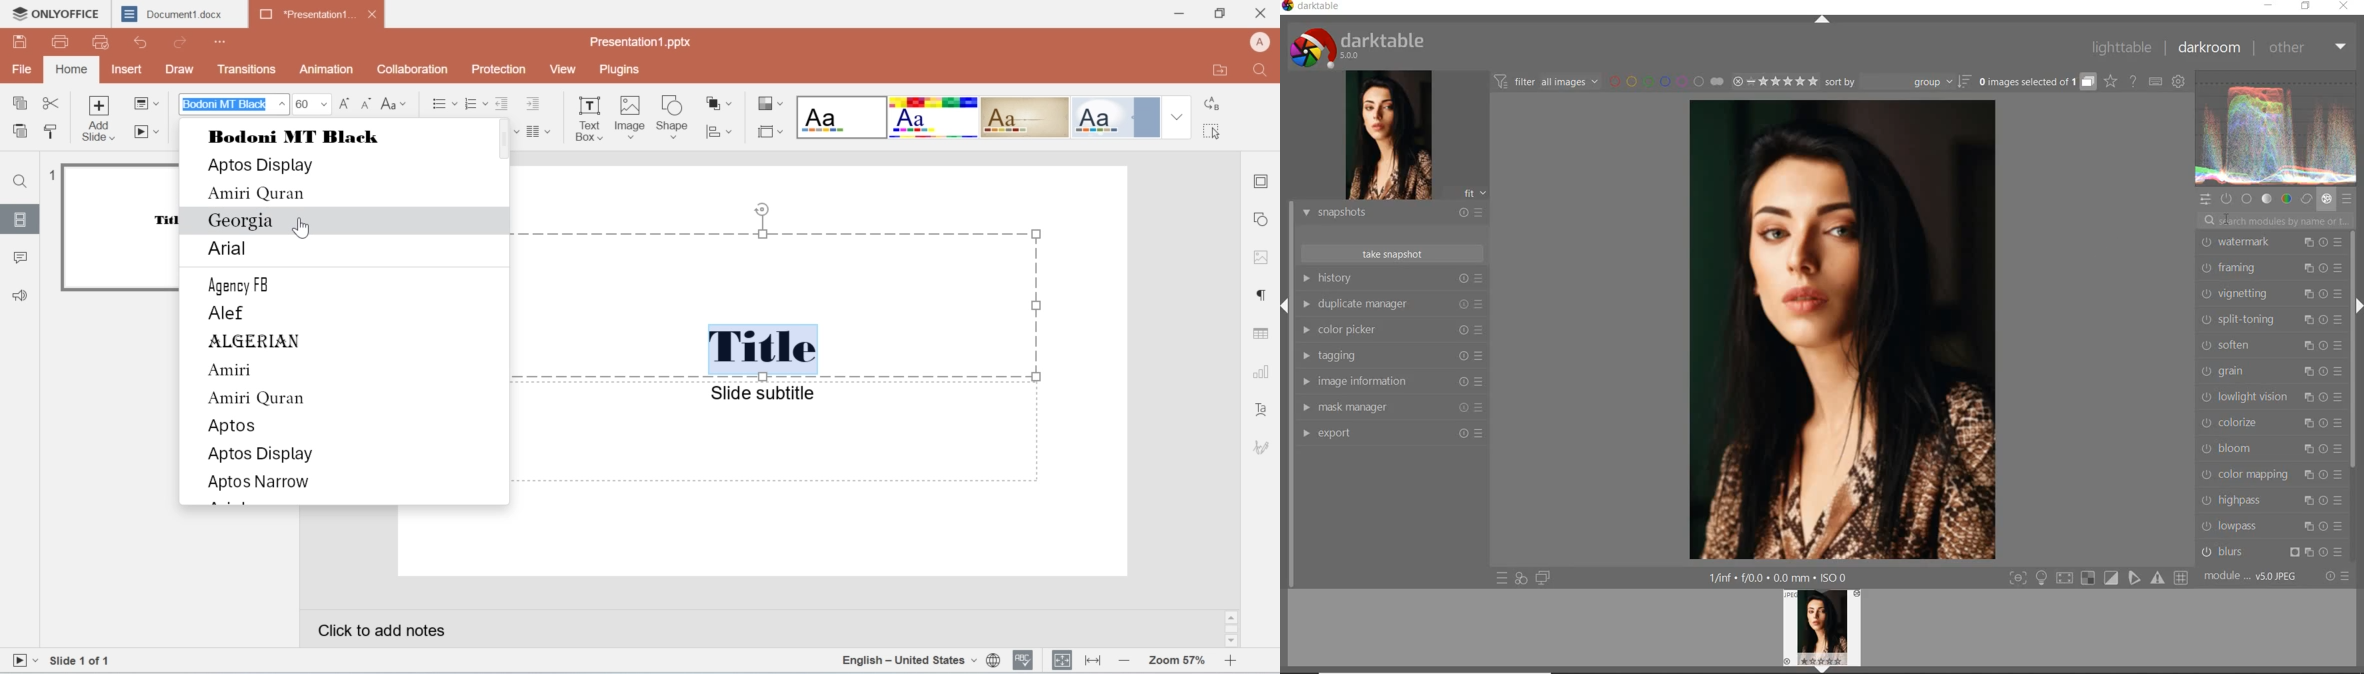 The height and width of the screenshot is (700, 2380). Describe the element at coordinates (1391, 356) in the screenshot. I see `tagging` at that location.